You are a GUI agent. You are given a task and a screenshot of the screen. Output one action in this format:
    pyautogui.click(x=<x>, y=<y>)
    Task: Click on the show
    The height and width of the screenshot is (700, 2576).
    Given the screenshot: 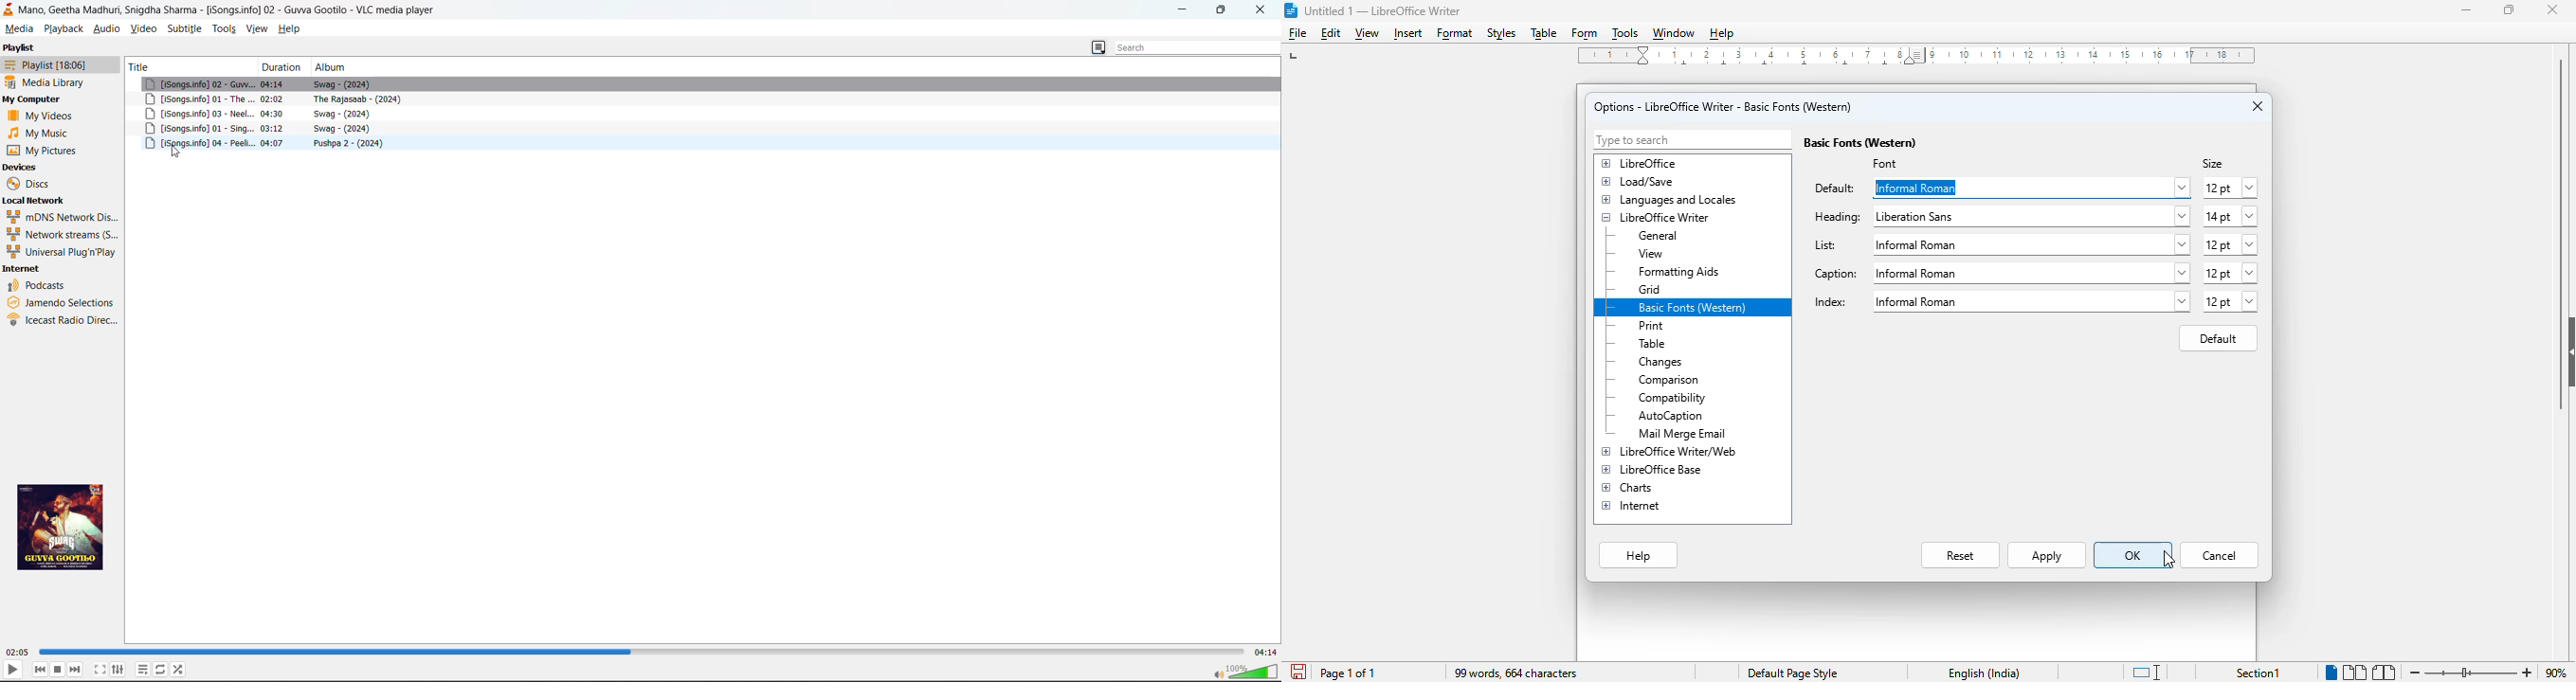 What is the action you would take?
    pyautogui.click(x=2567, y=351)
    